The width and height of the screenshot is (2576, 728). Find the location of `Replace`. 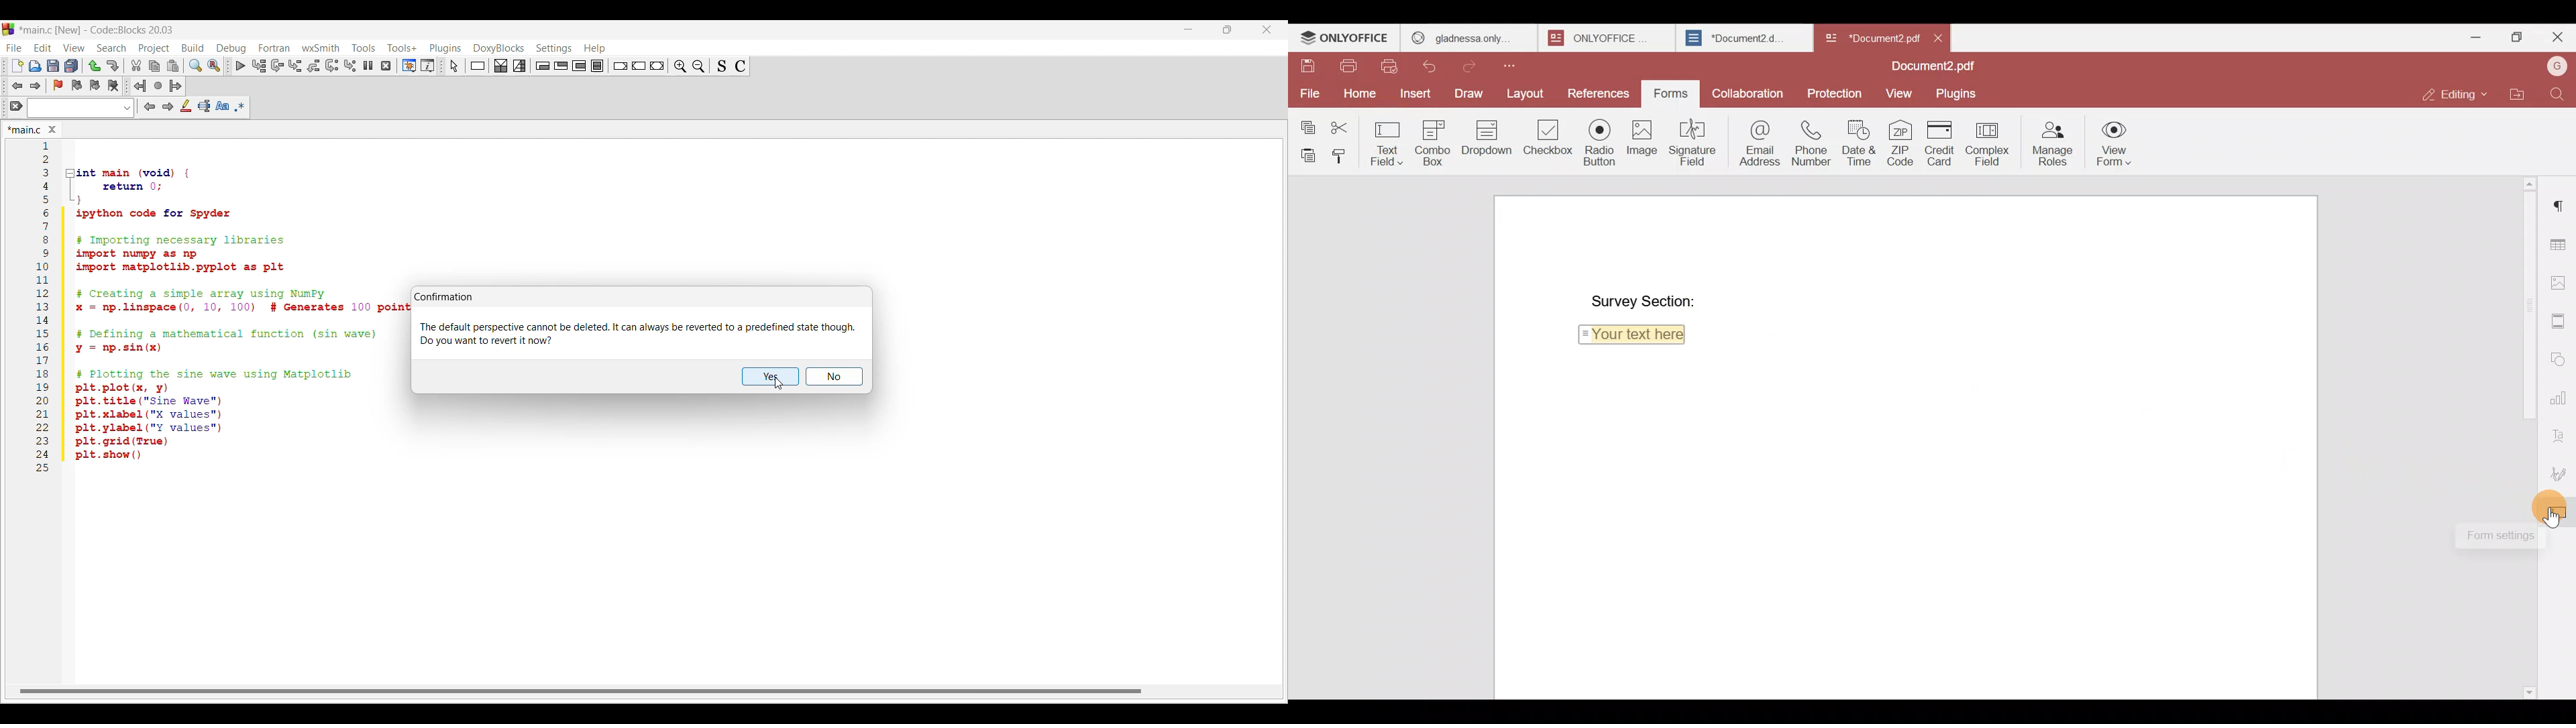

Replace is located at coordinates (213, 66).